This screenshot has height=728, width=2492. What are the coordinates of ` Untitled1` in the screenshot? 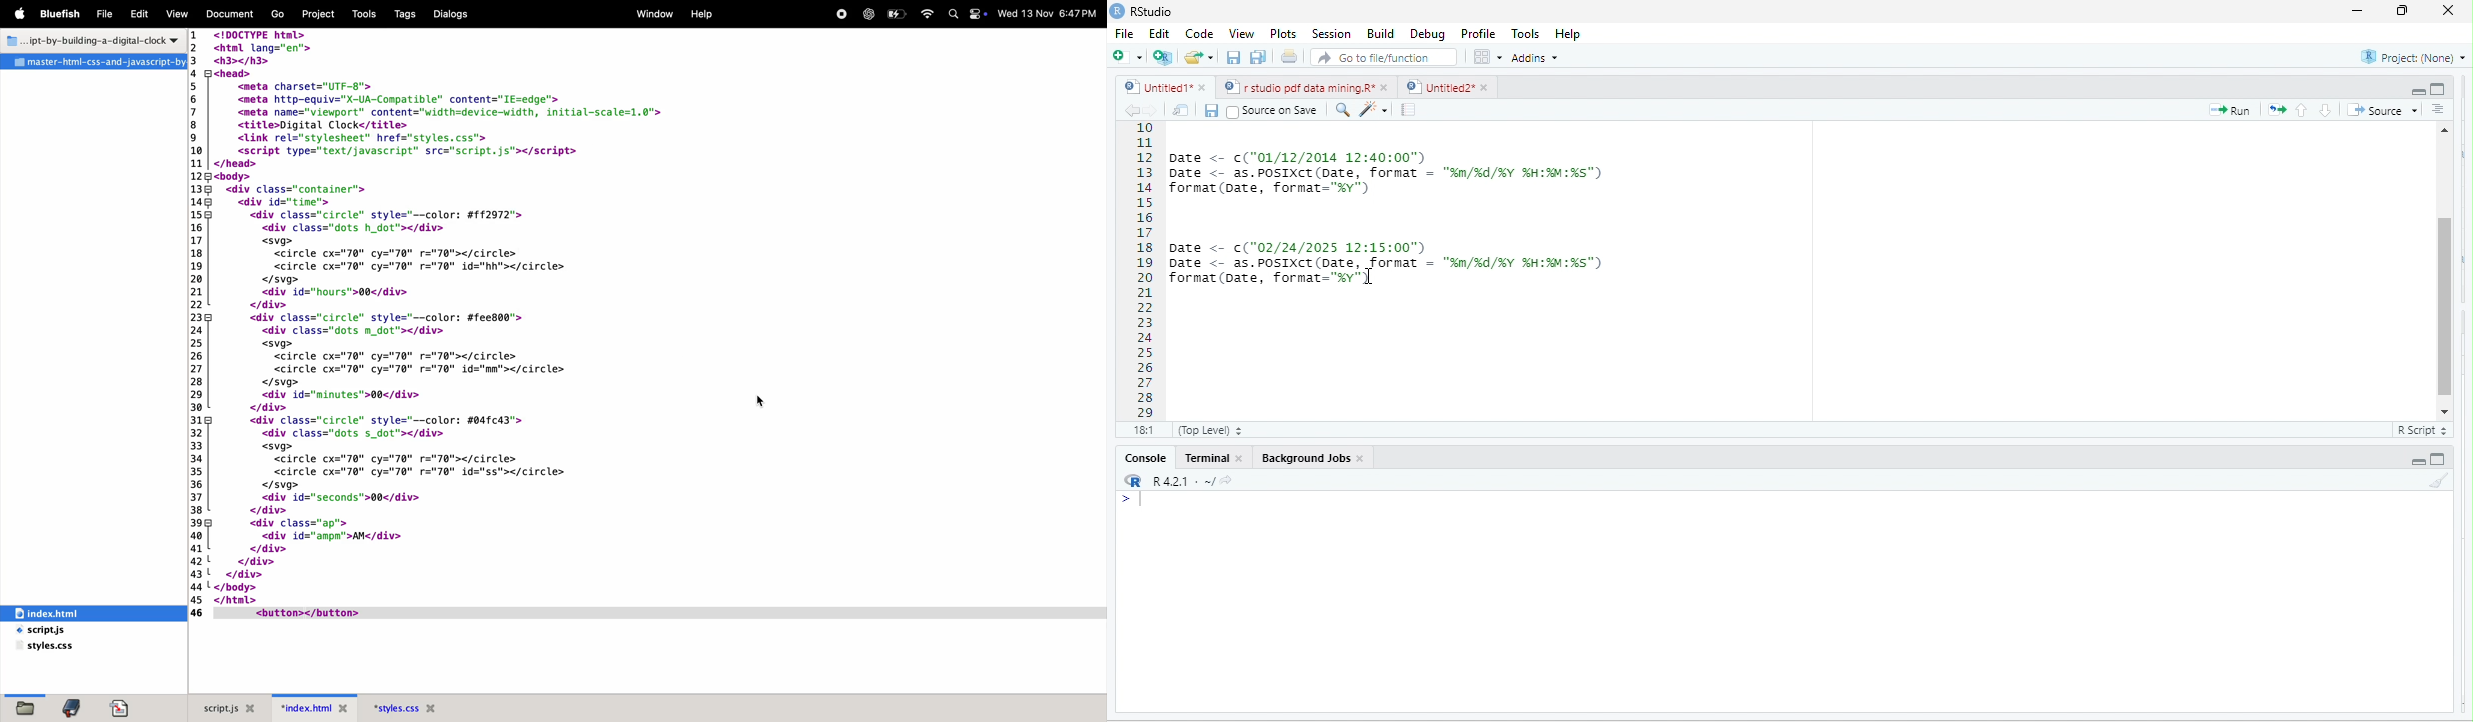 It's located at (1153, 87).